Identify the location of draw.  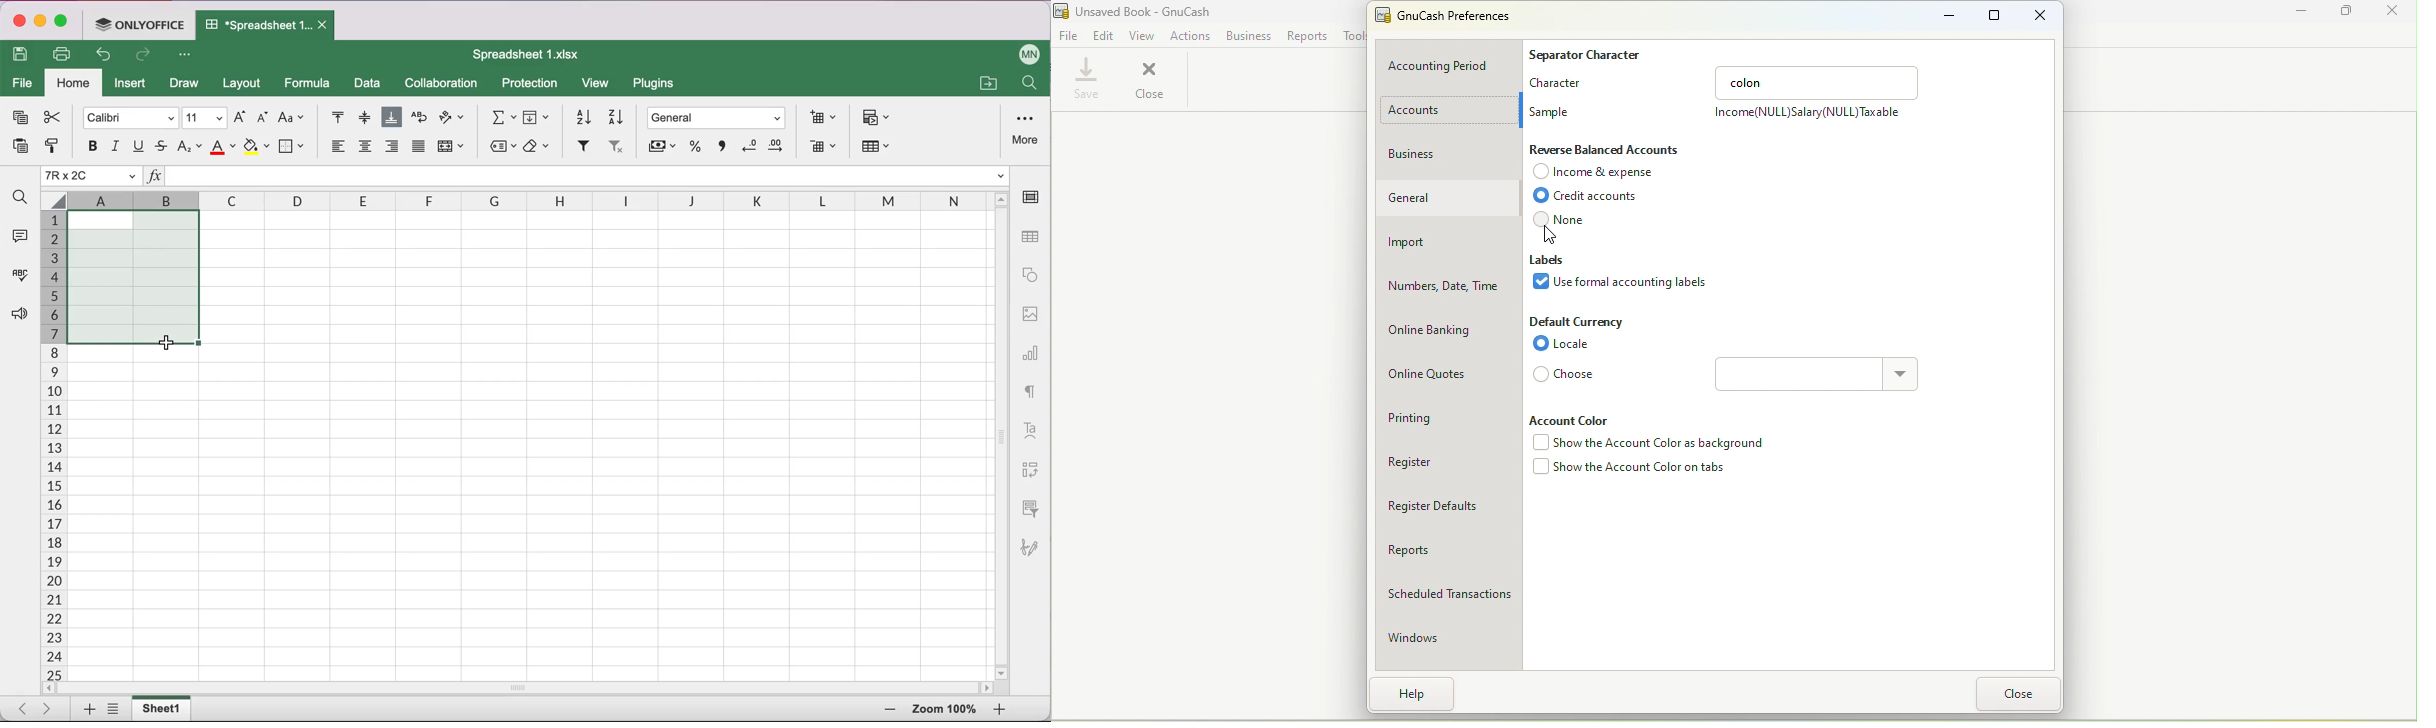
(183, 85).